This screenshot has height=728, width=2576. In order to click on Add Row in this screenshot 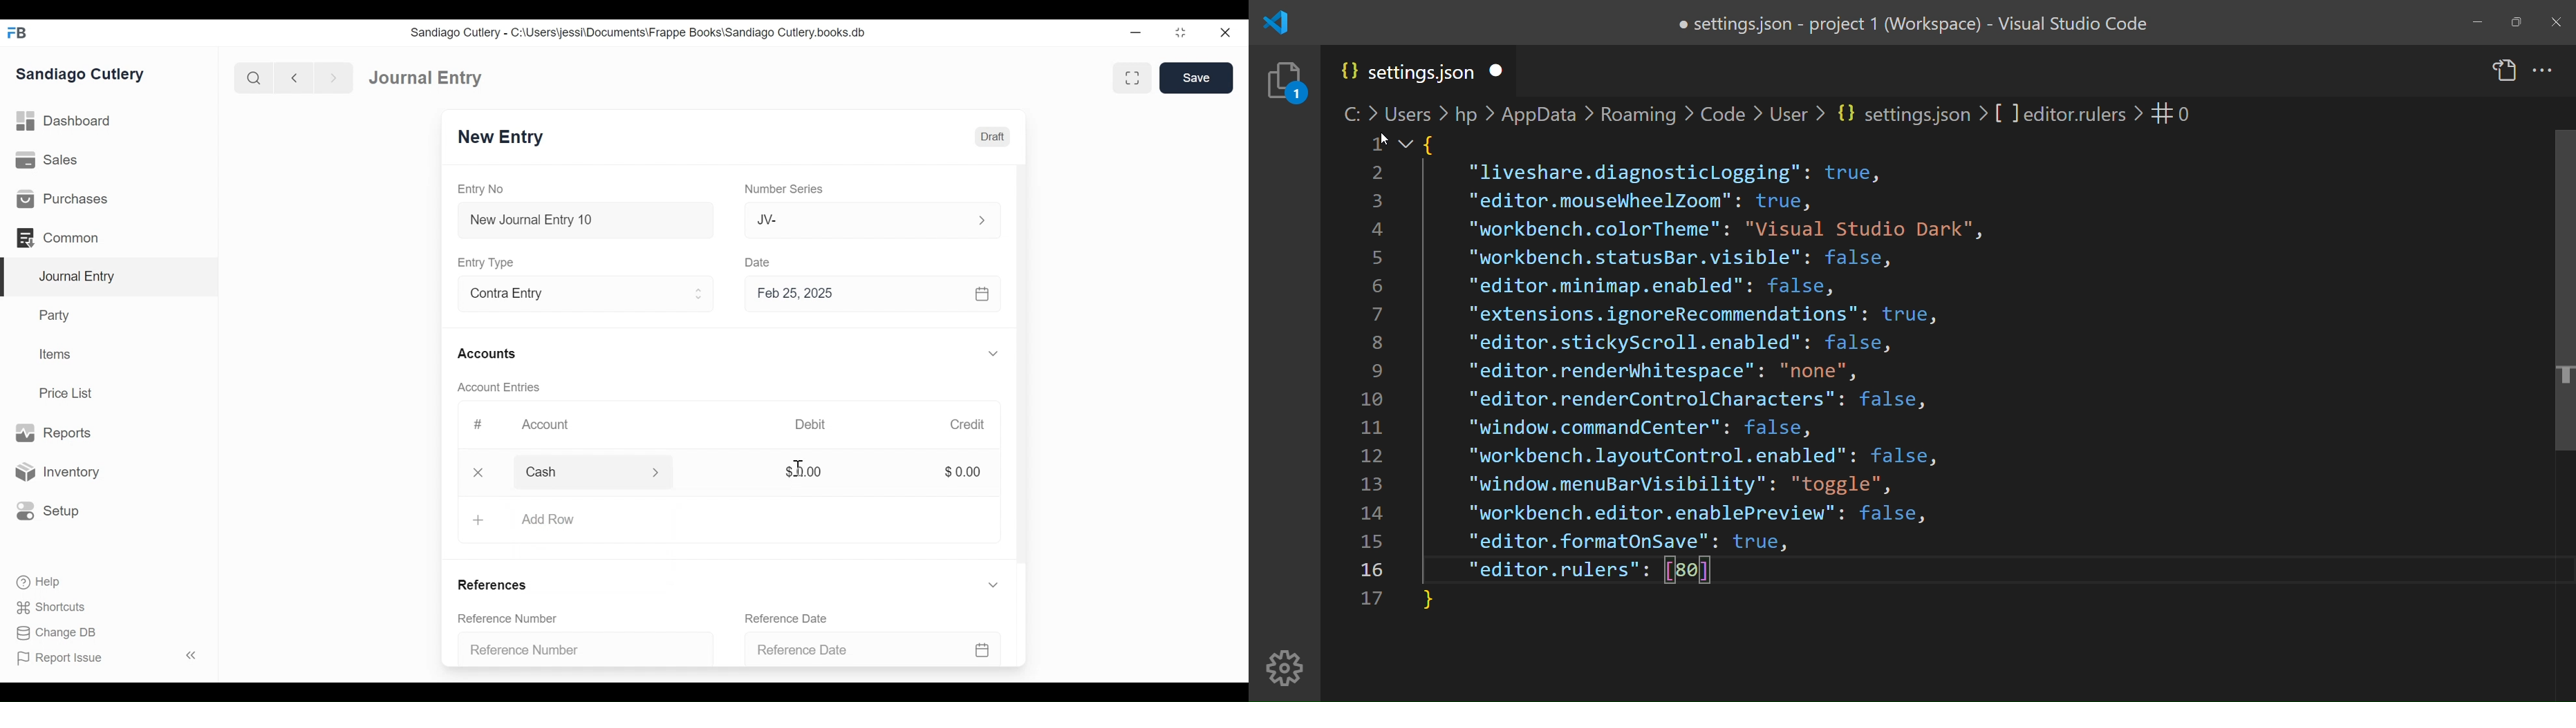, I will do `click(558, 520)`.